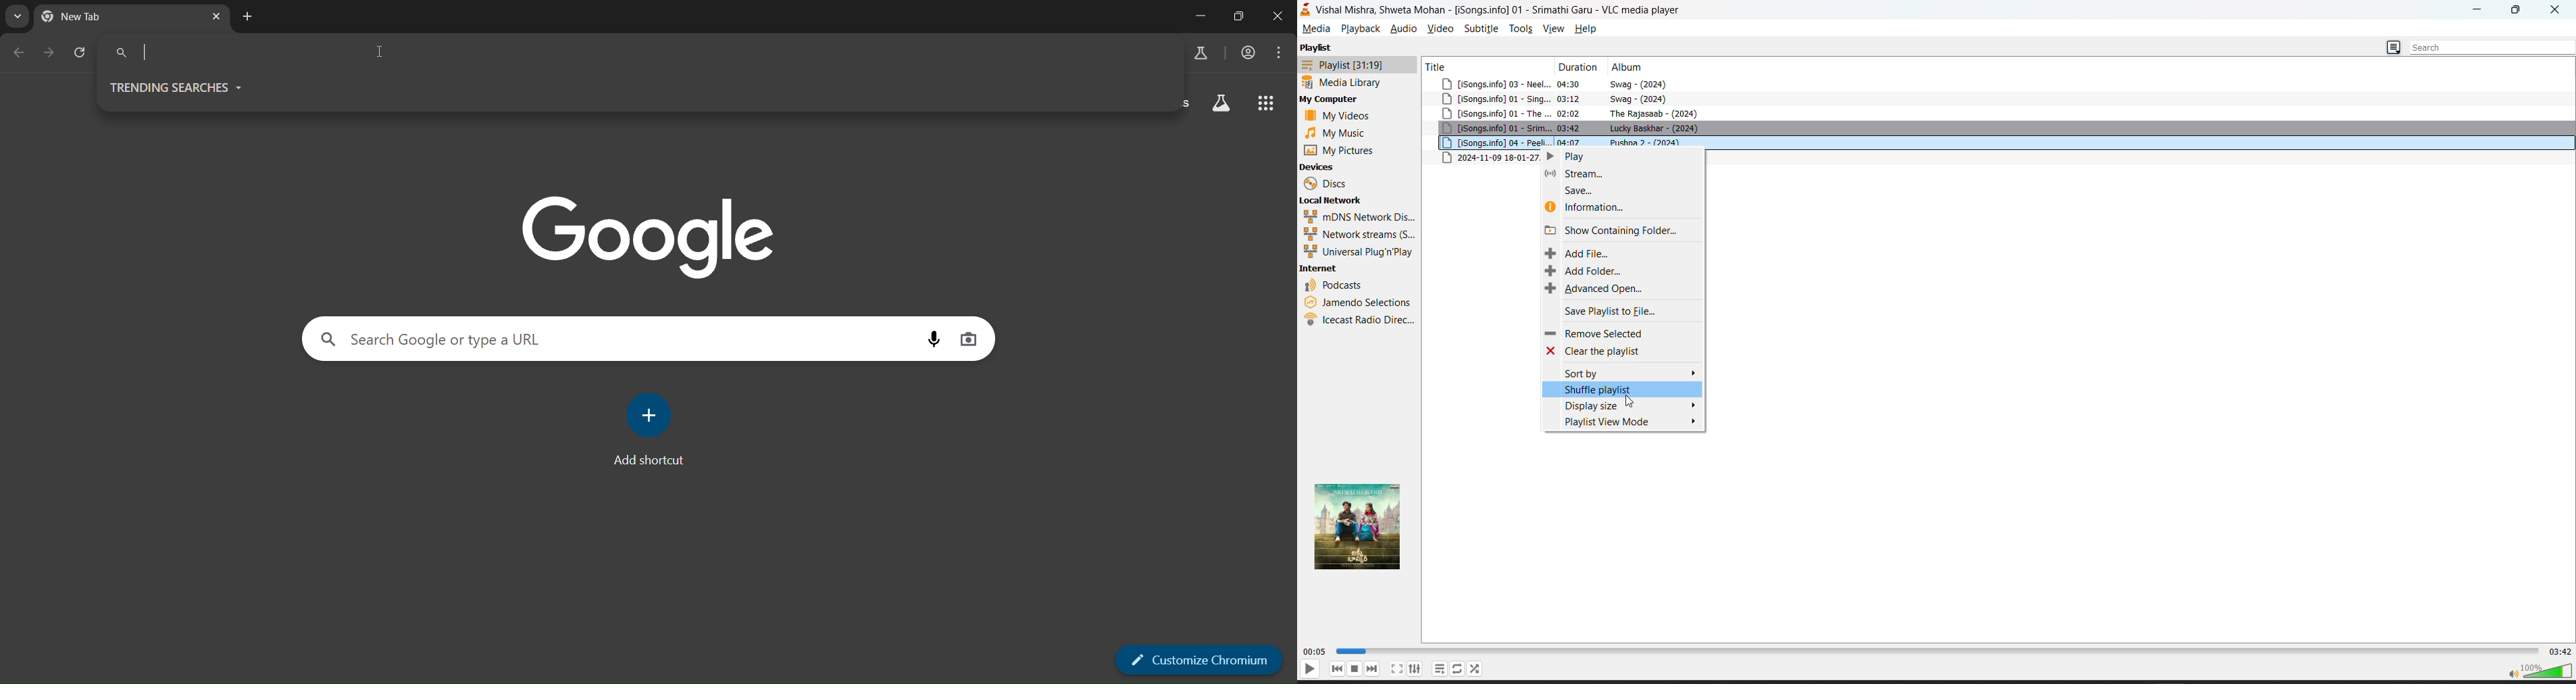 The height and width of the screenshot is (700, 2576). What do you see at coordinates (1314, 651) in the screenshot?
I see `current track time` at bounding box center [1314, 651].